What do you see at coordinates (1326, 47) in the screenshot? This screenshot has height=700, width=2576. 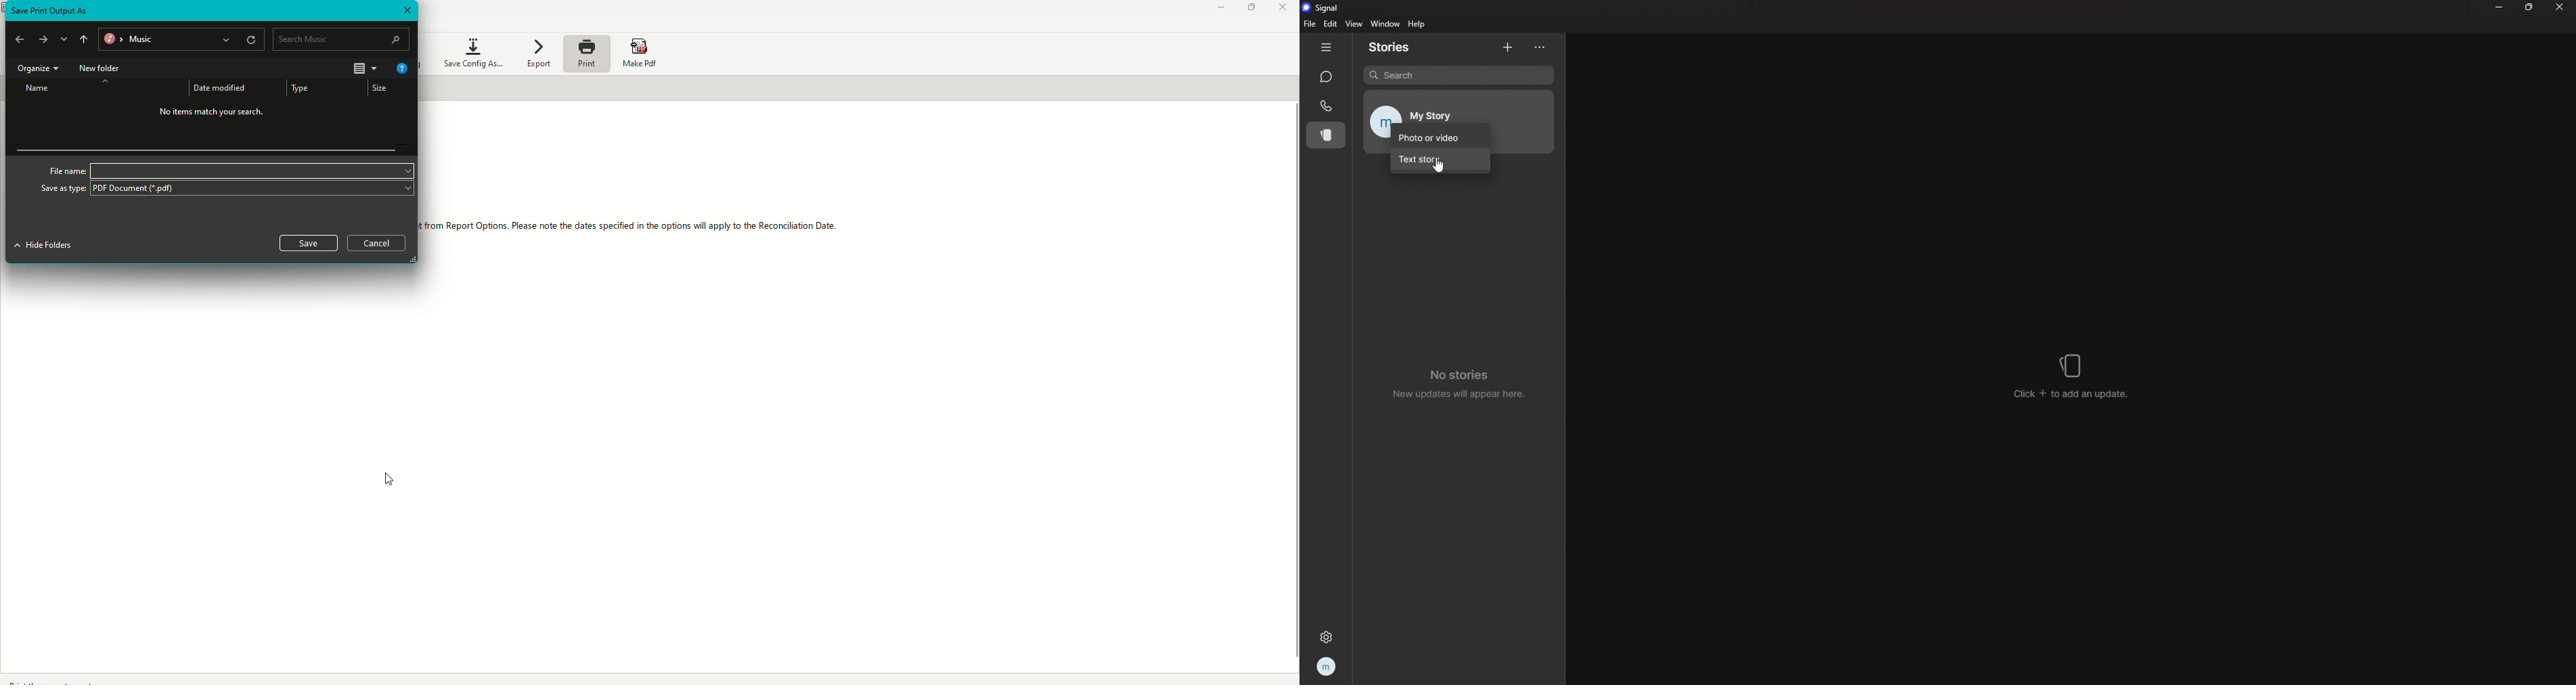 I see `hide tab` at bounding box center [1326, 47].